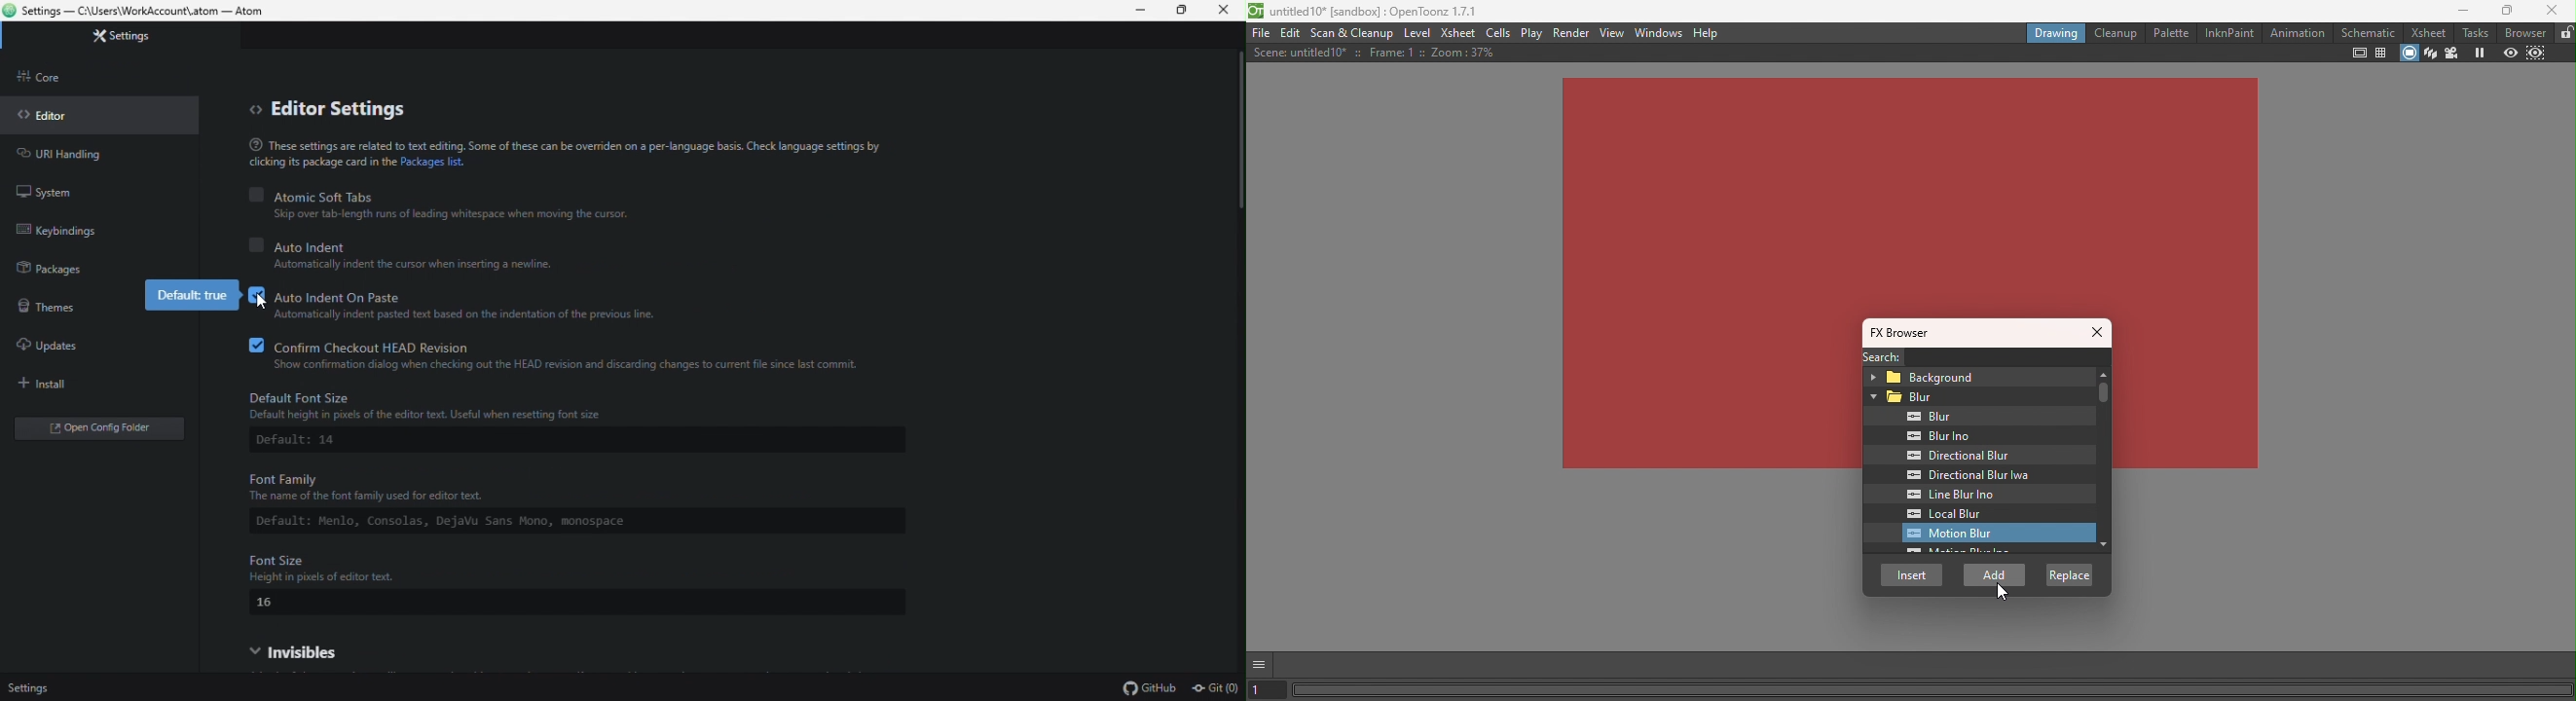 The image size is (2576, 728). Describe the element at coordinates (1151, 688) in the screenshot. I see `github` at that location.